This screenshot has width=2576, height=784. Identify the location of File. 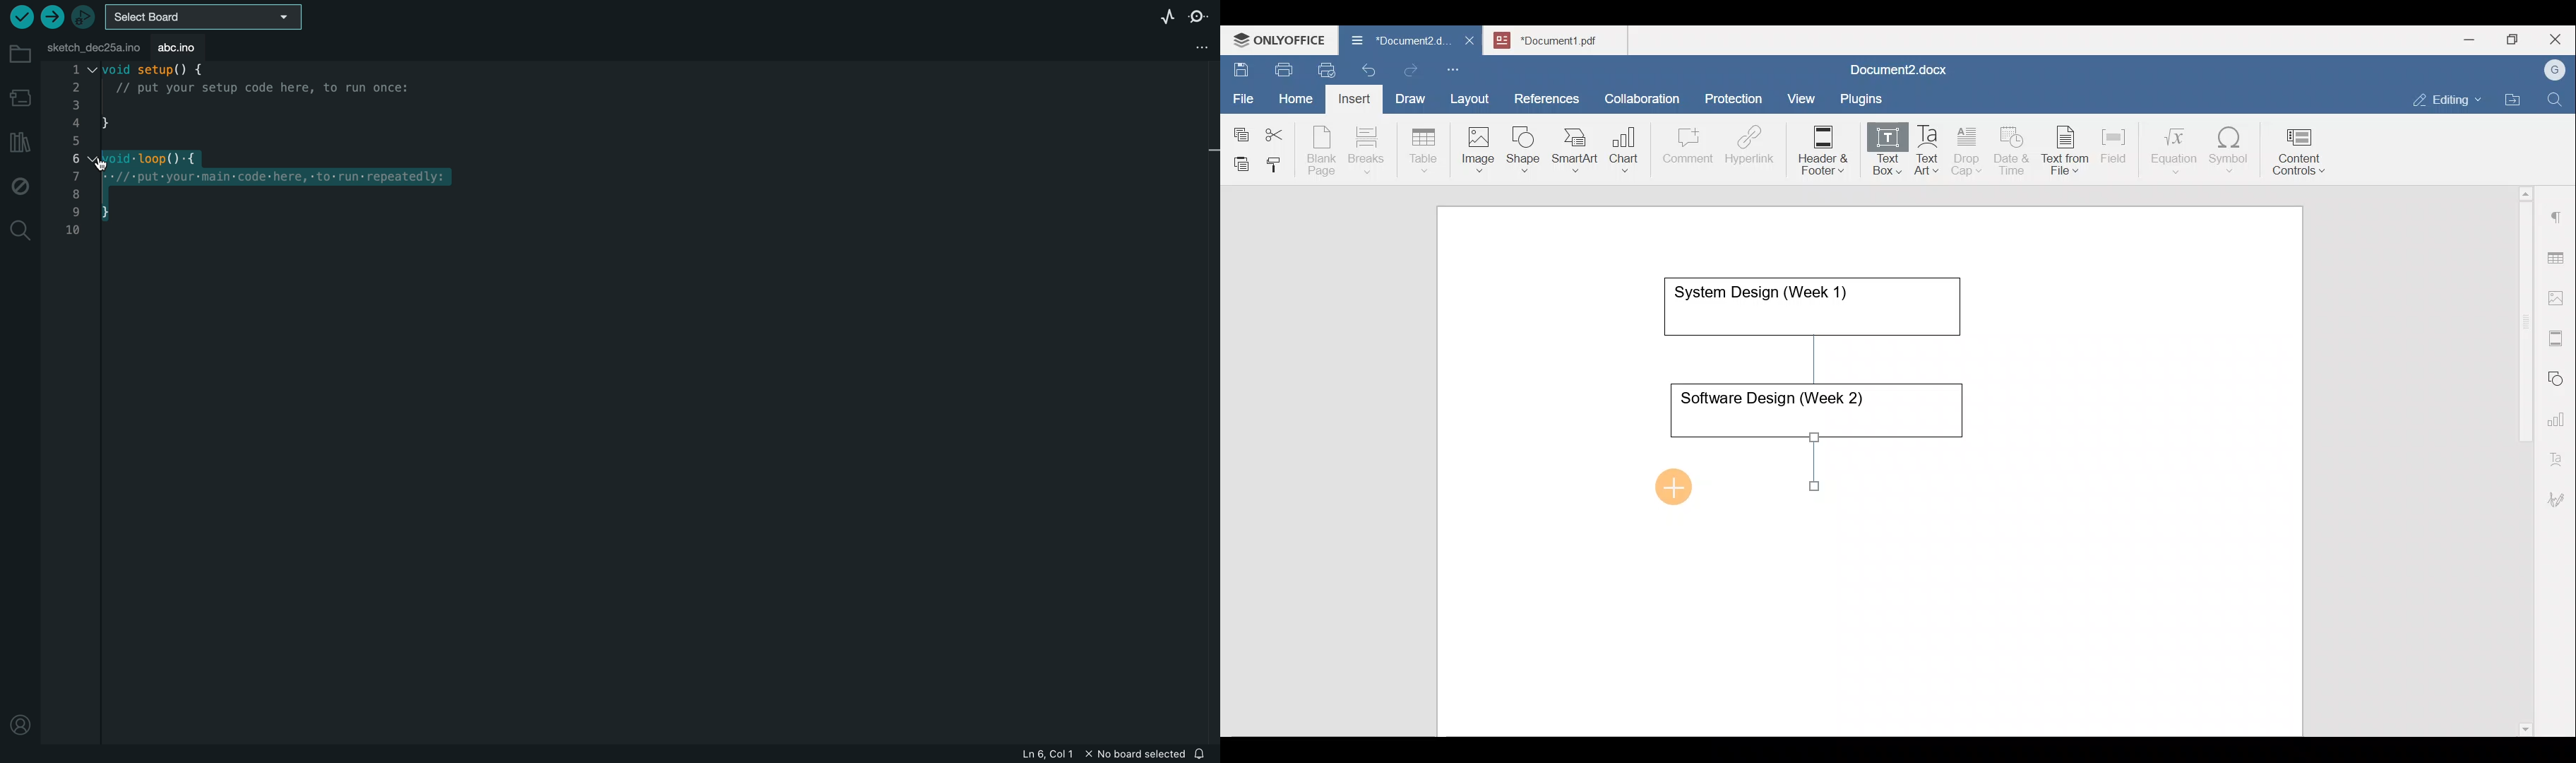
(1244, 94).